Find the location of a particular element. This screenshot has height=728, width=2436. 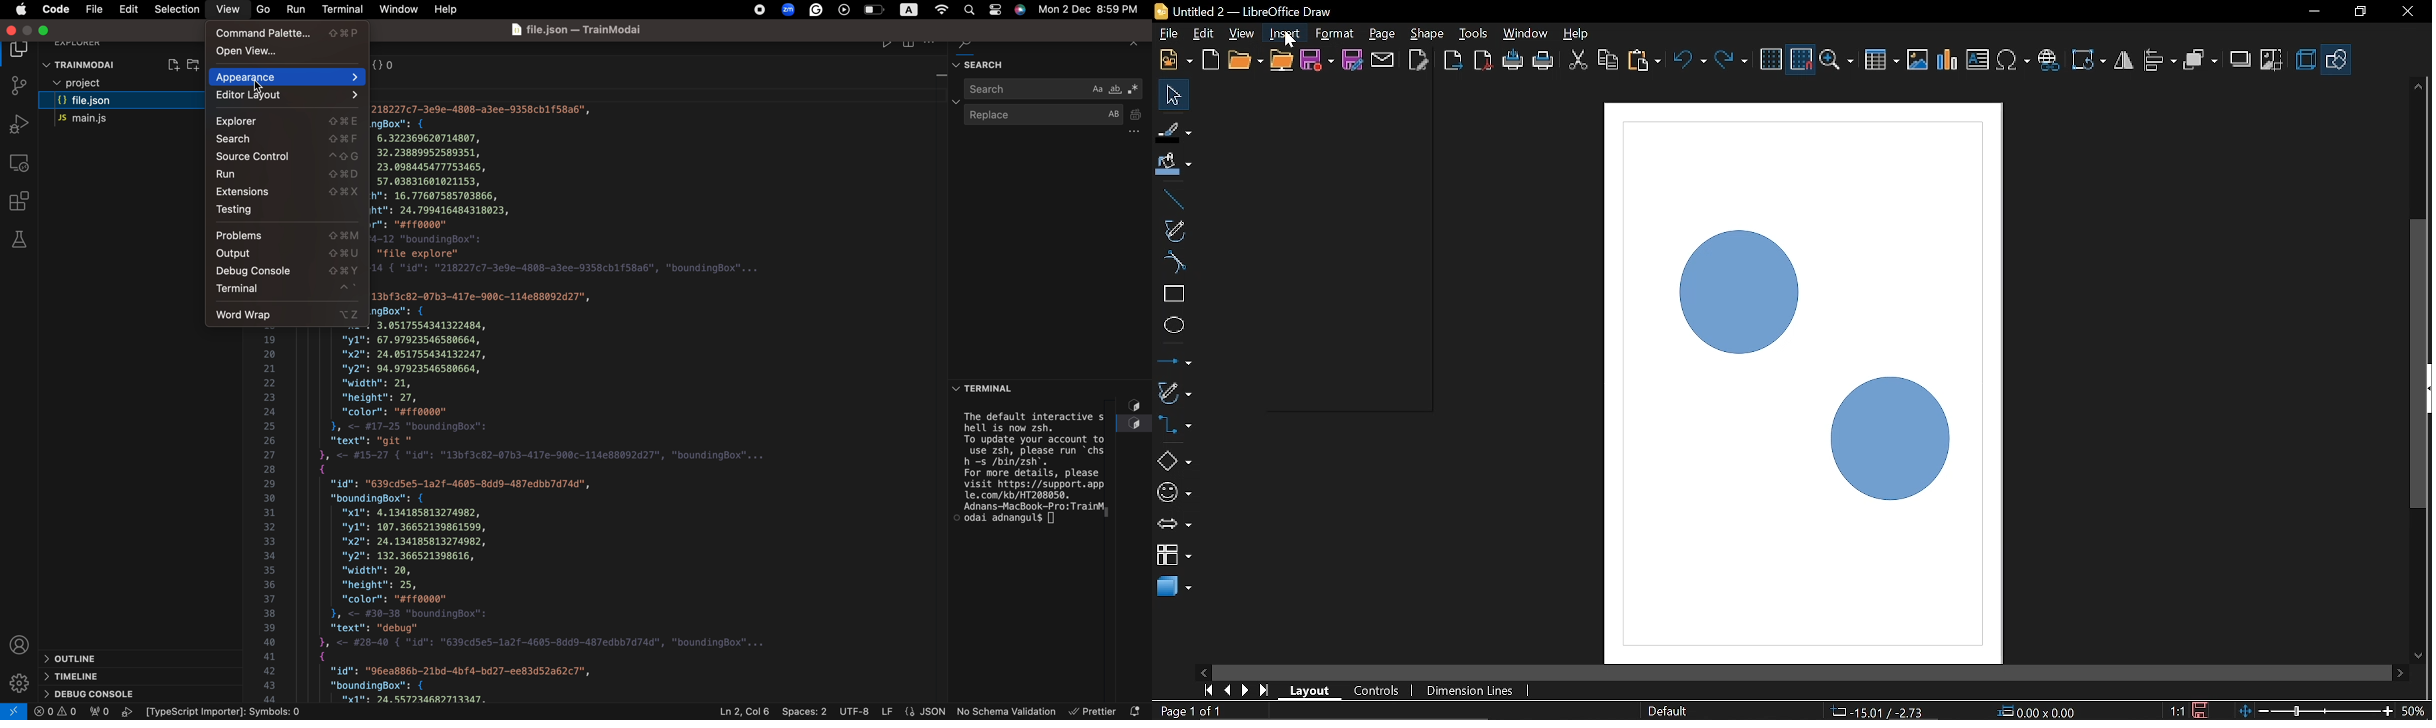

Style is located at coordinates (1665, 711).